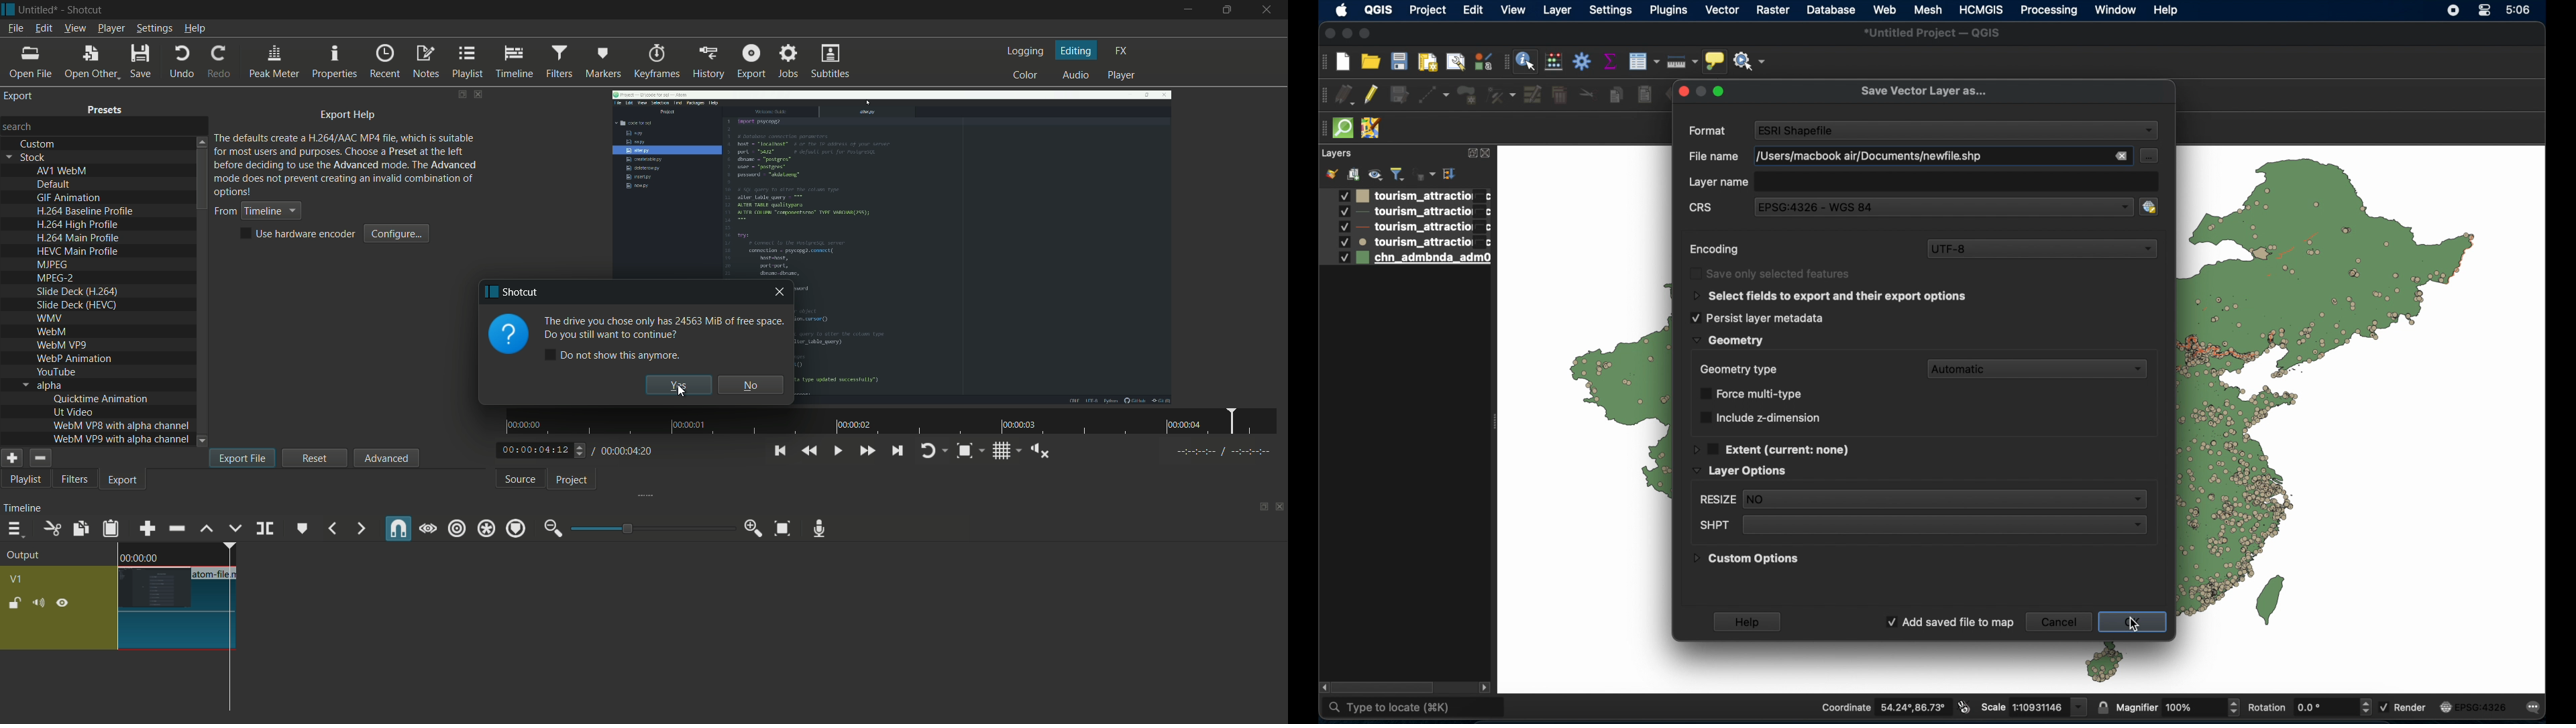 The image size is (2576, 728). Describe the element at coordinates (331, 530) in the screenshot. I see `previous marker` at that location.